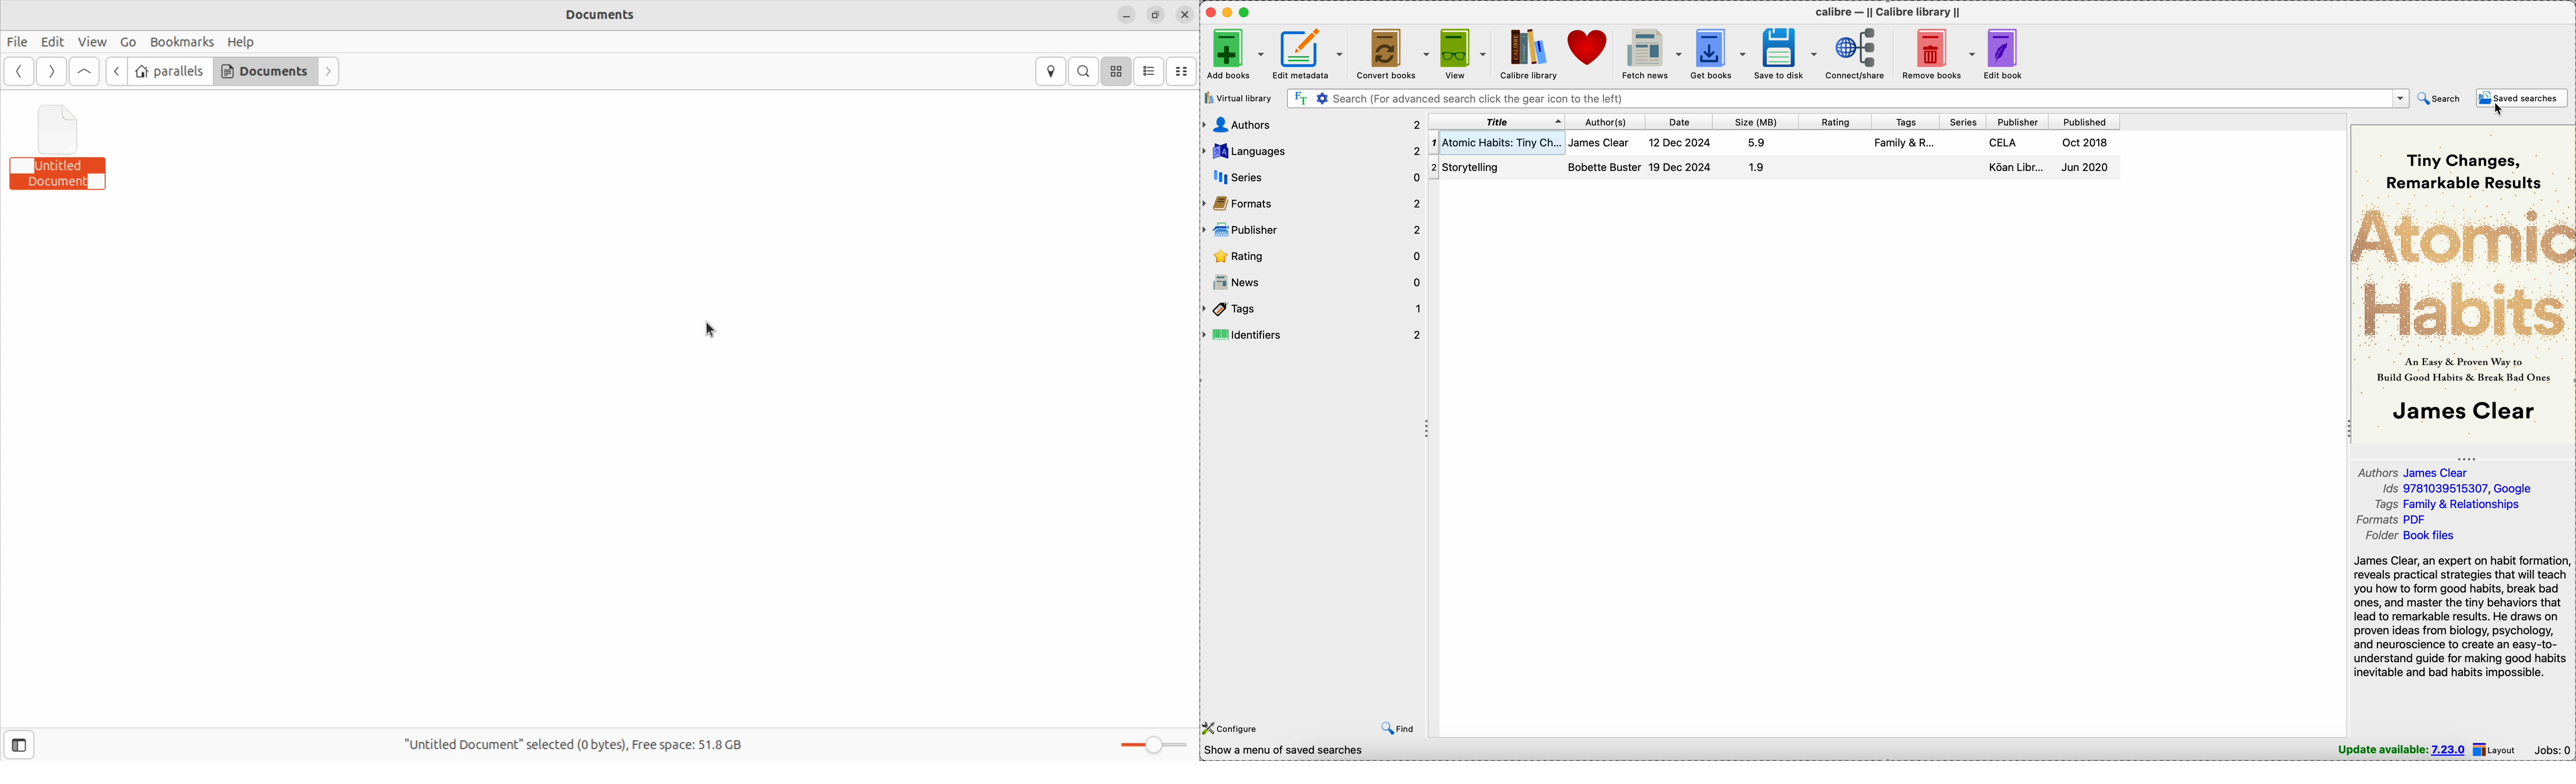 This screenshot has width=2576, height=784. I want to click on Documents, so click(613, 16).